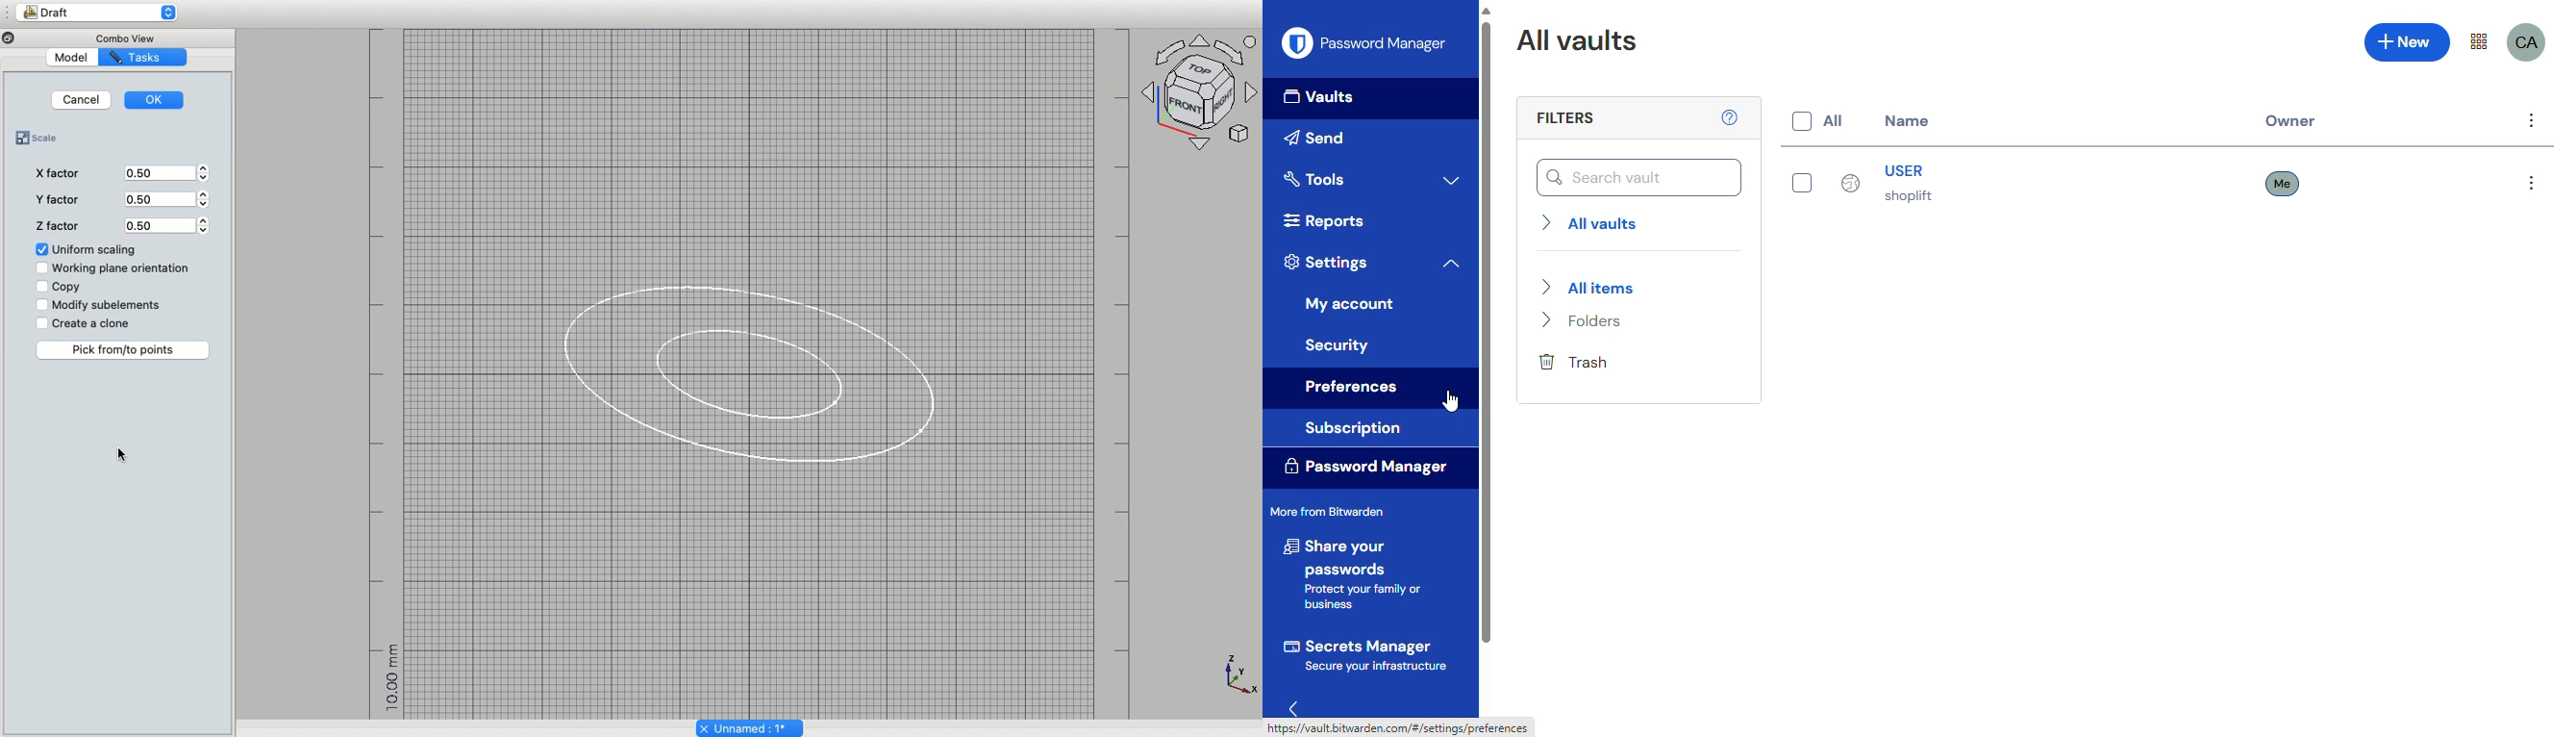 Image resolution: width=2576 pixels, height=756 pixels. Describe the element at coordinates (8, 38) in the screenshot. I see `close` at that location.